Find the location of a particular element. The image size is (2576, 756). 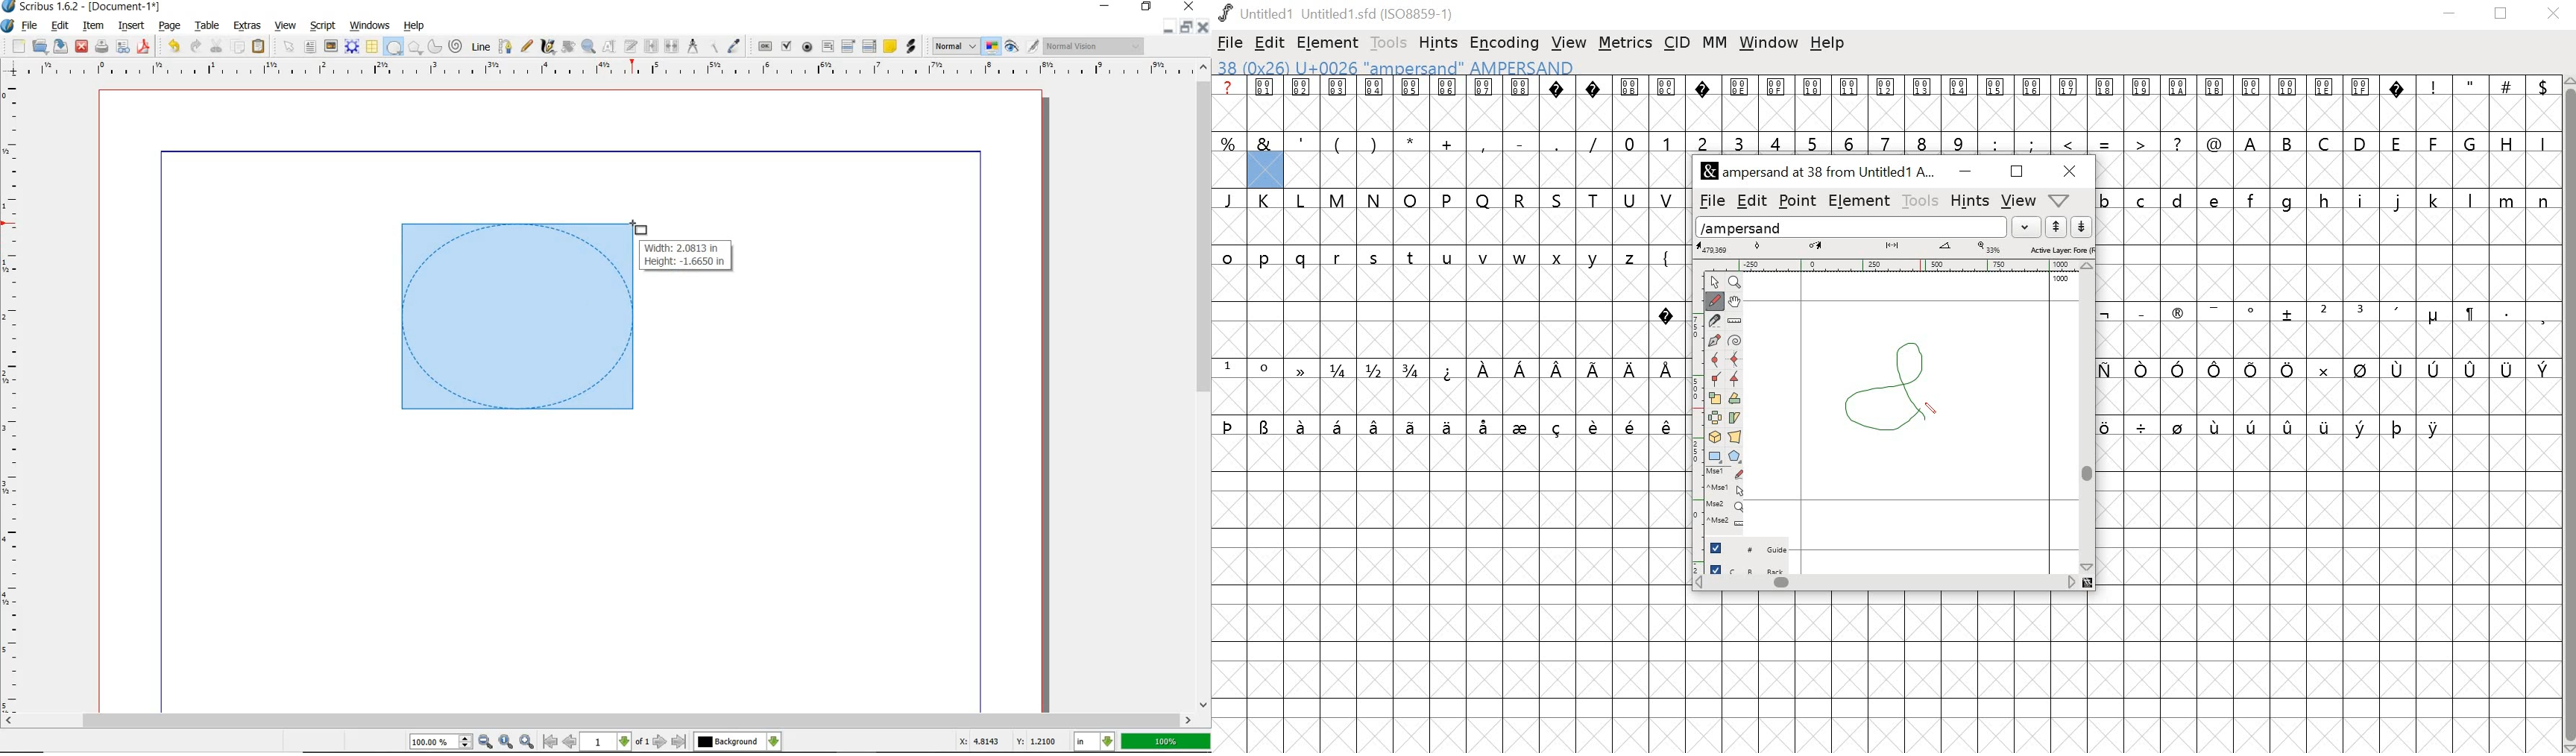

TEXT FRAME is located at coordinates (310, 46).